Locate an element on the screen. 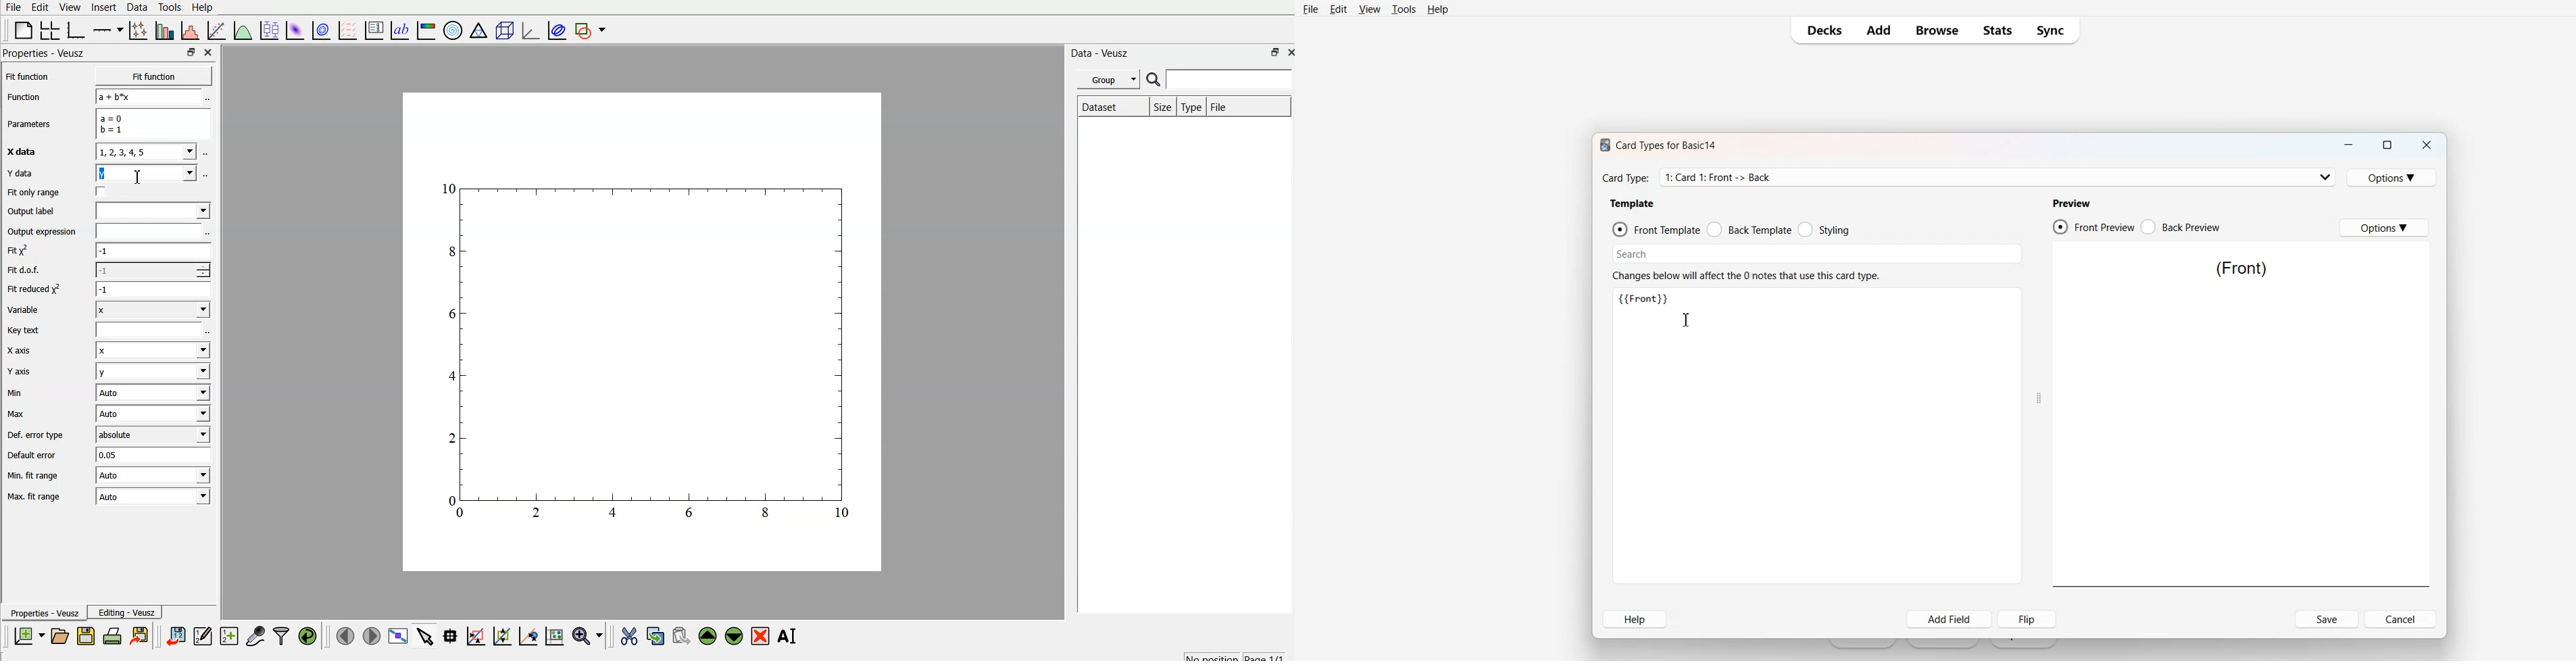  Back Template is located at coordinates (1749, 229).